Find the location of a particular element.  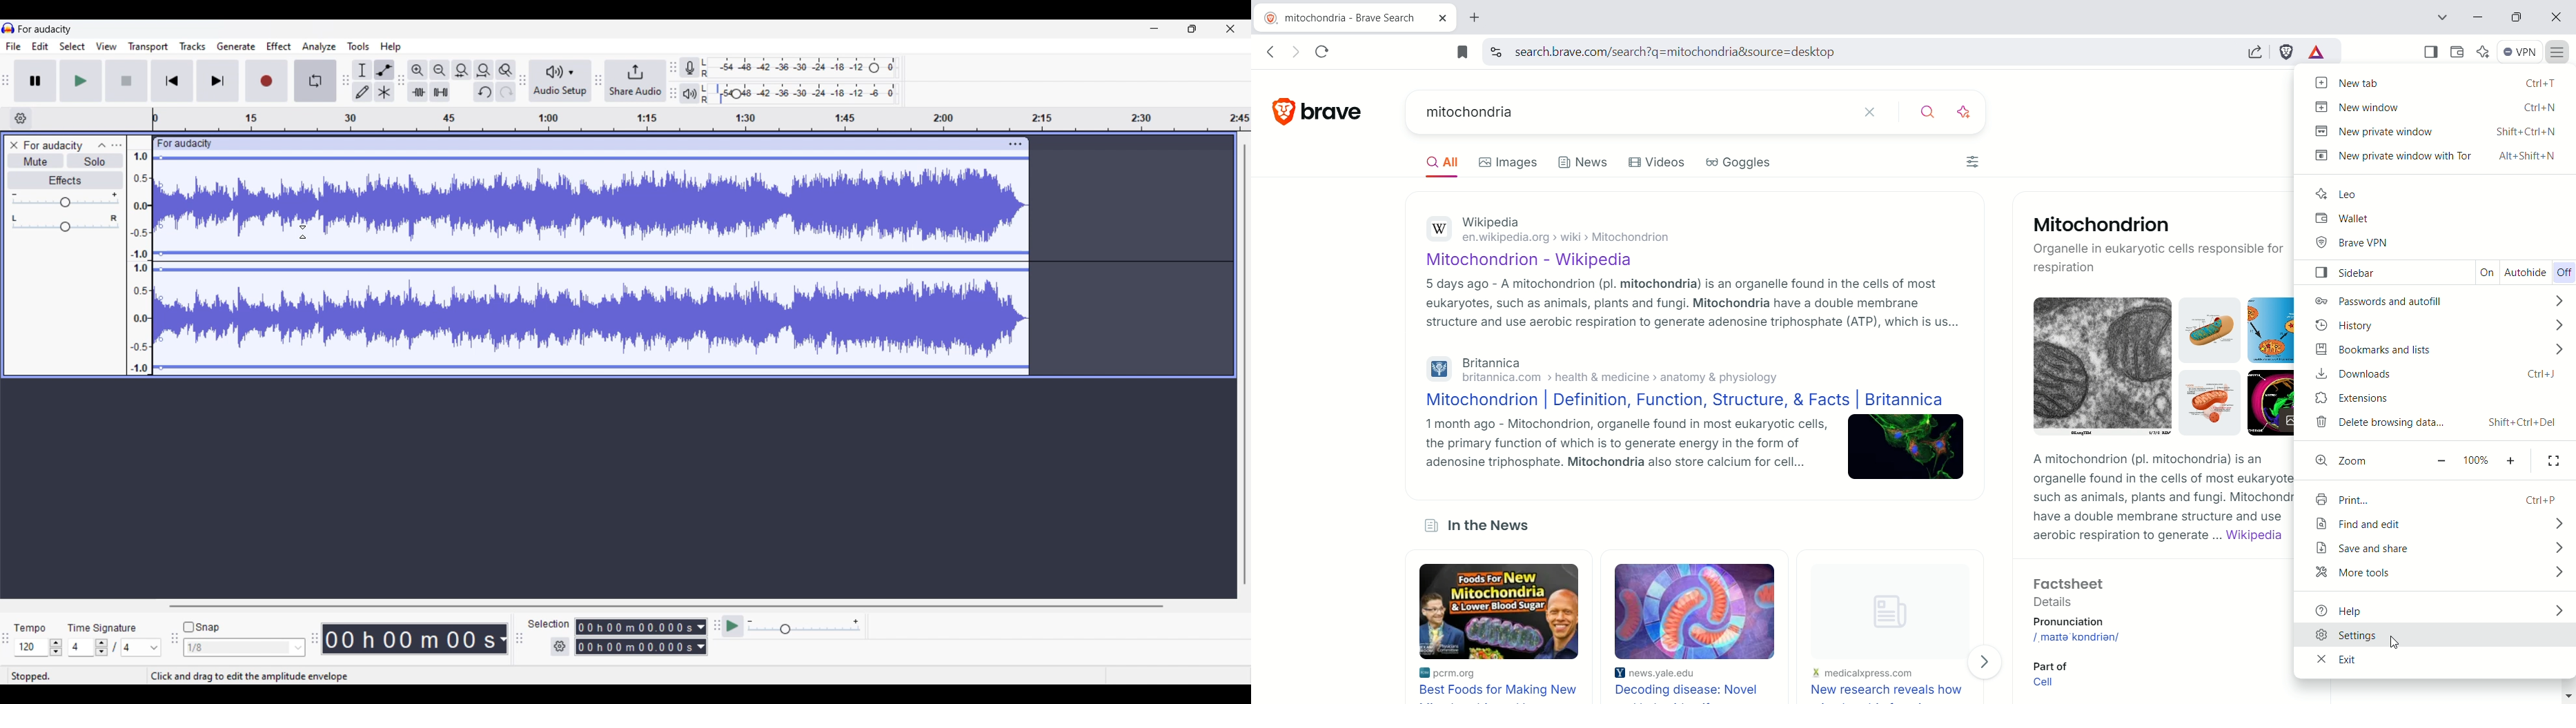

make text smaller is located at coordinates (2435, 465).